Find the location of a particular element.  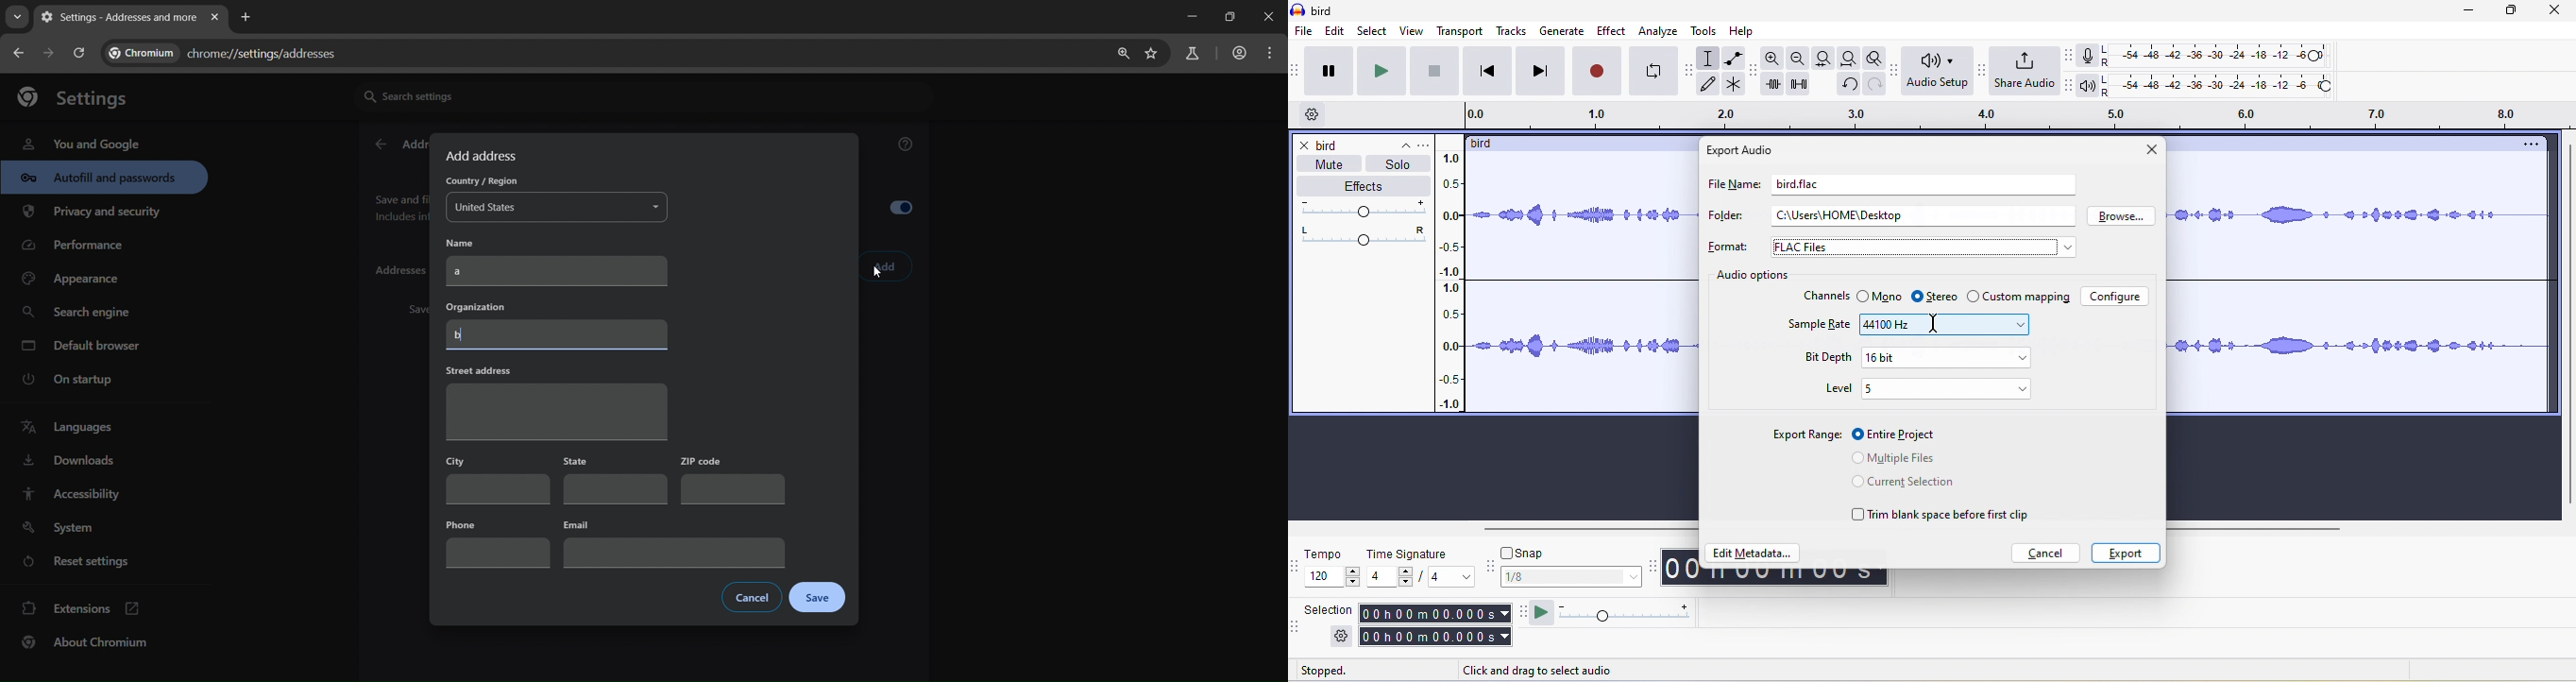

selection is located at coordinates (1329, 608).